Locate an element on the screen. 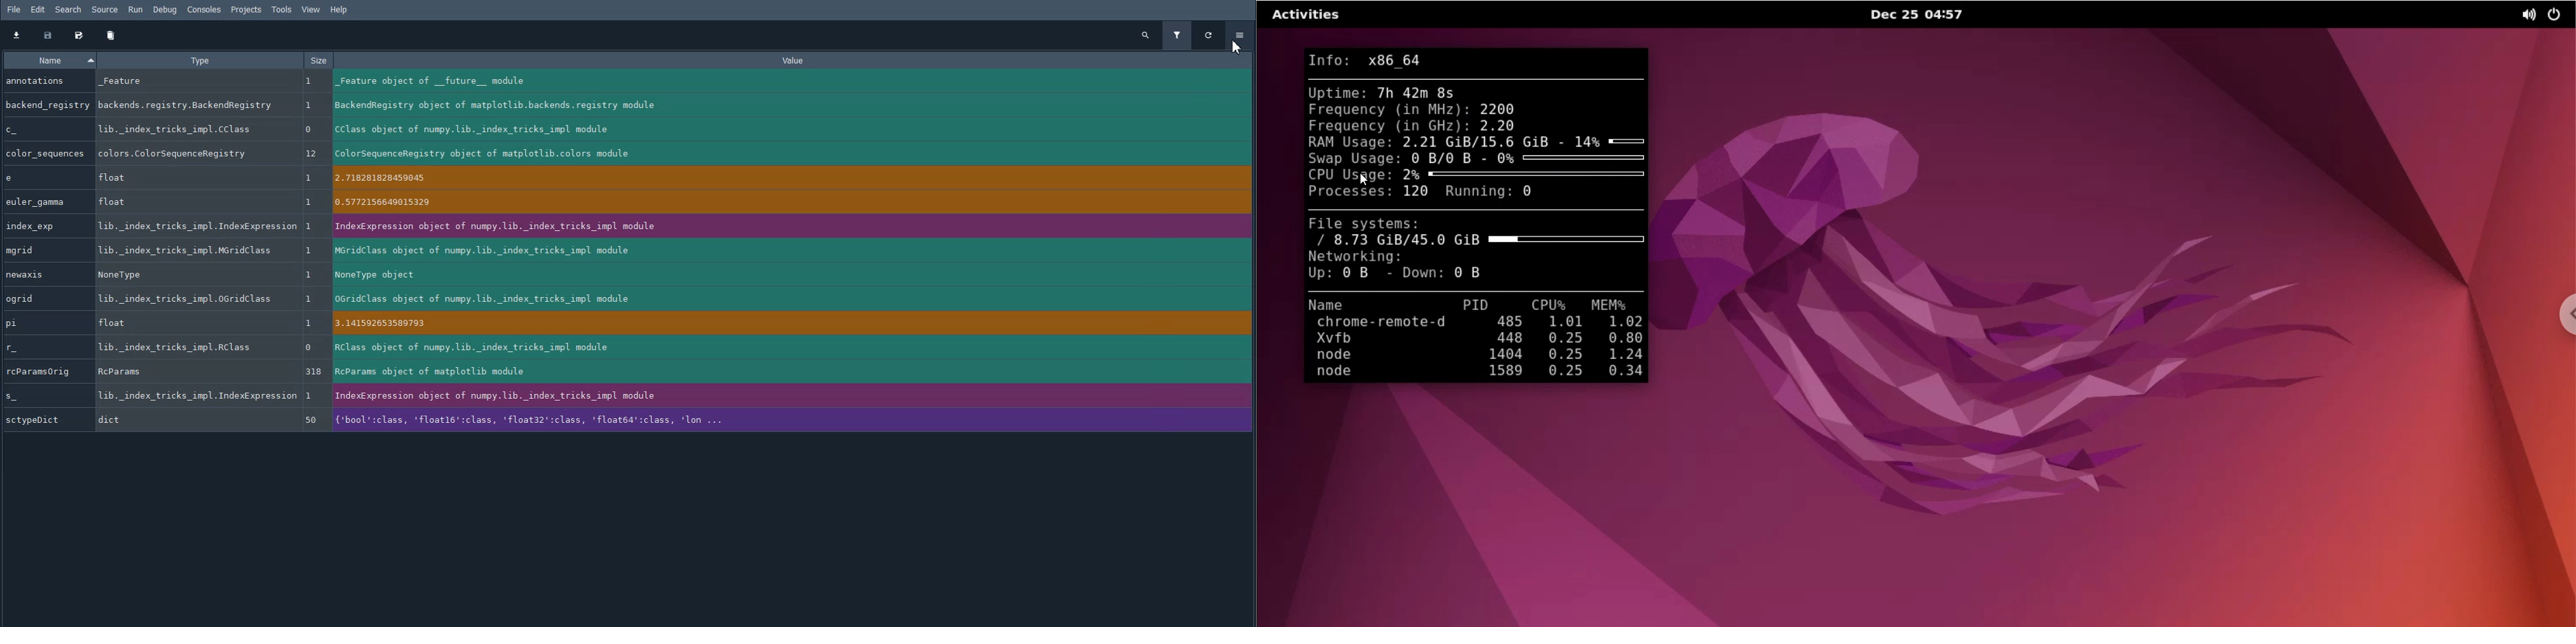 The height and width of the screenshot is (644, 2576). 1 is located at coordinates (312, 300).